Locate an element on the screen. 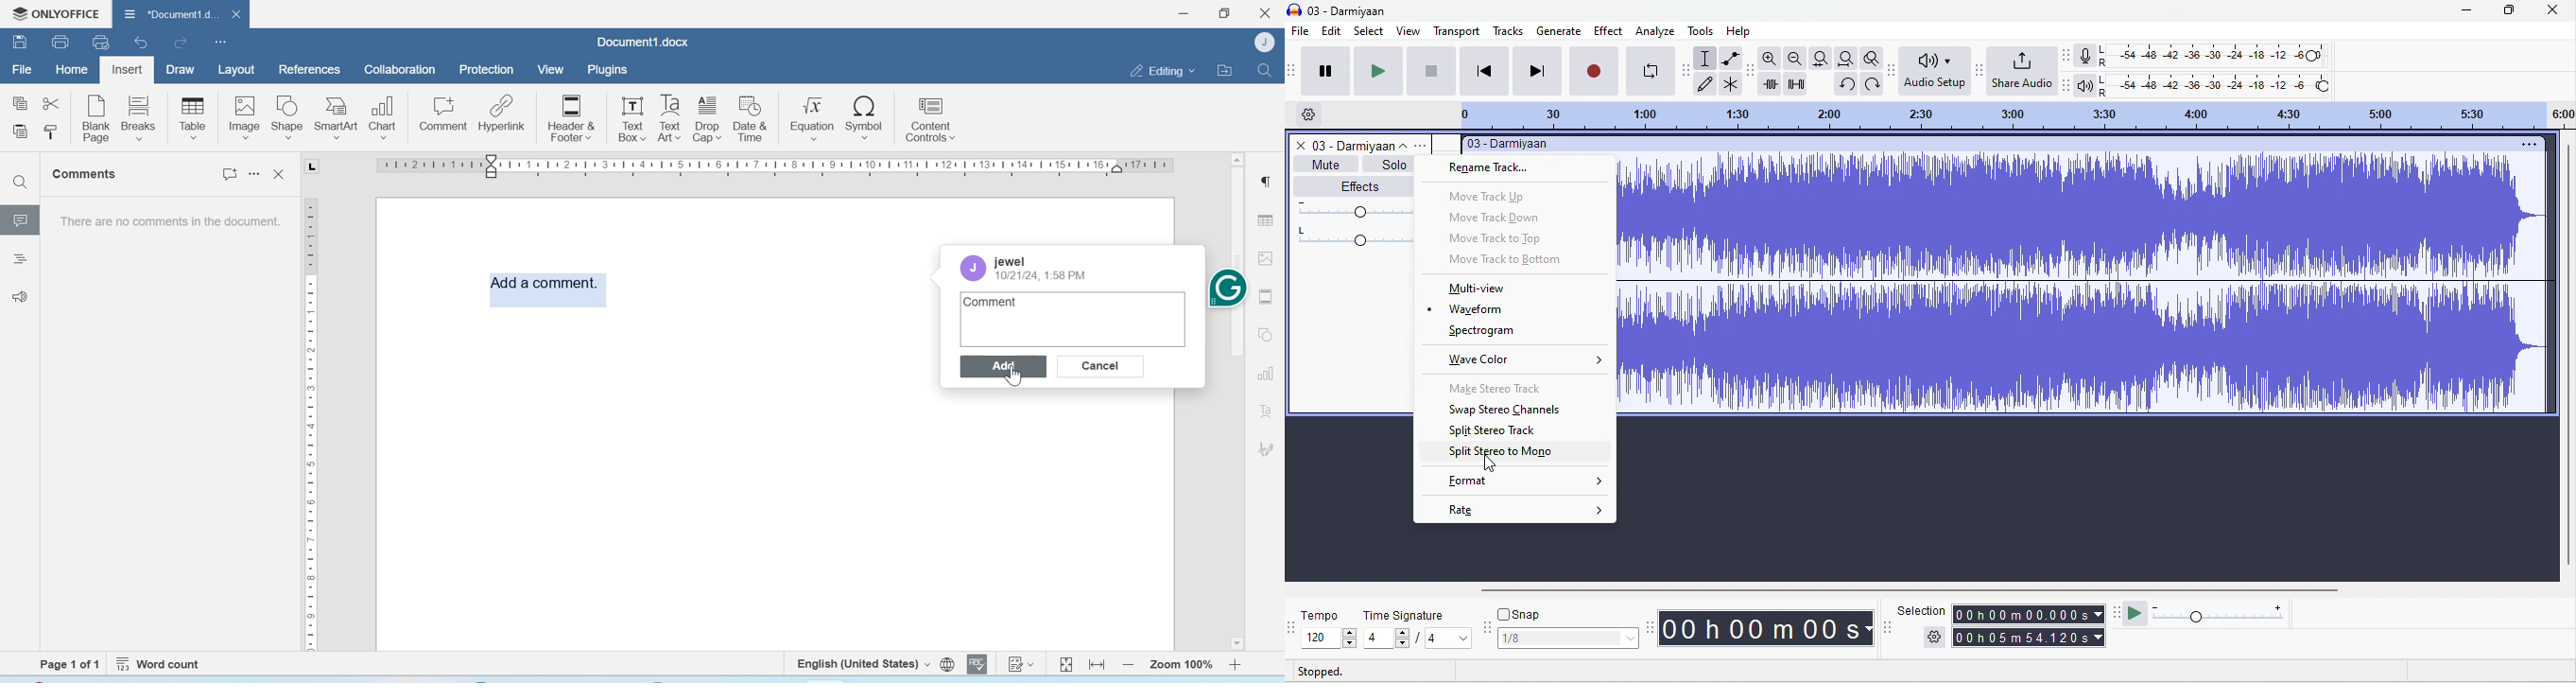  trim outside selection is located at coordinates (1769, 84).